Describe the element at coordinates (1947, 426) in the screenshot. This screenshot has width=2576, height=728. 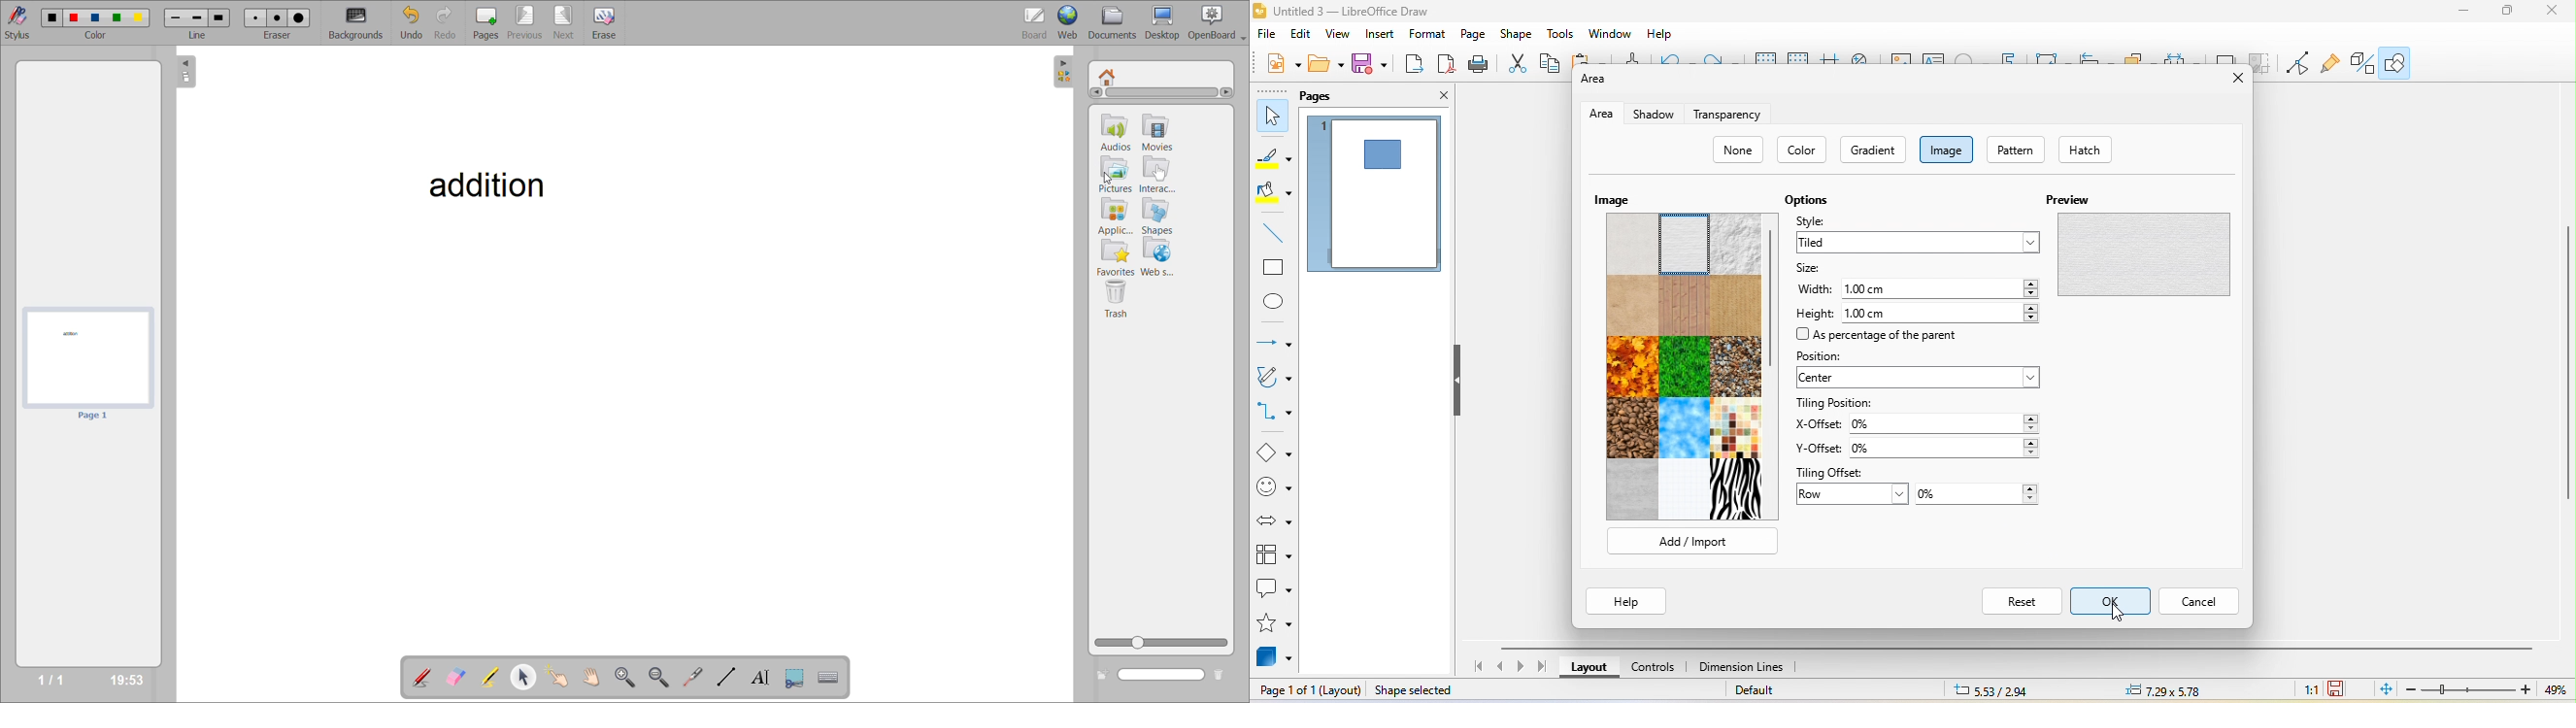
I see `0%` at that location.